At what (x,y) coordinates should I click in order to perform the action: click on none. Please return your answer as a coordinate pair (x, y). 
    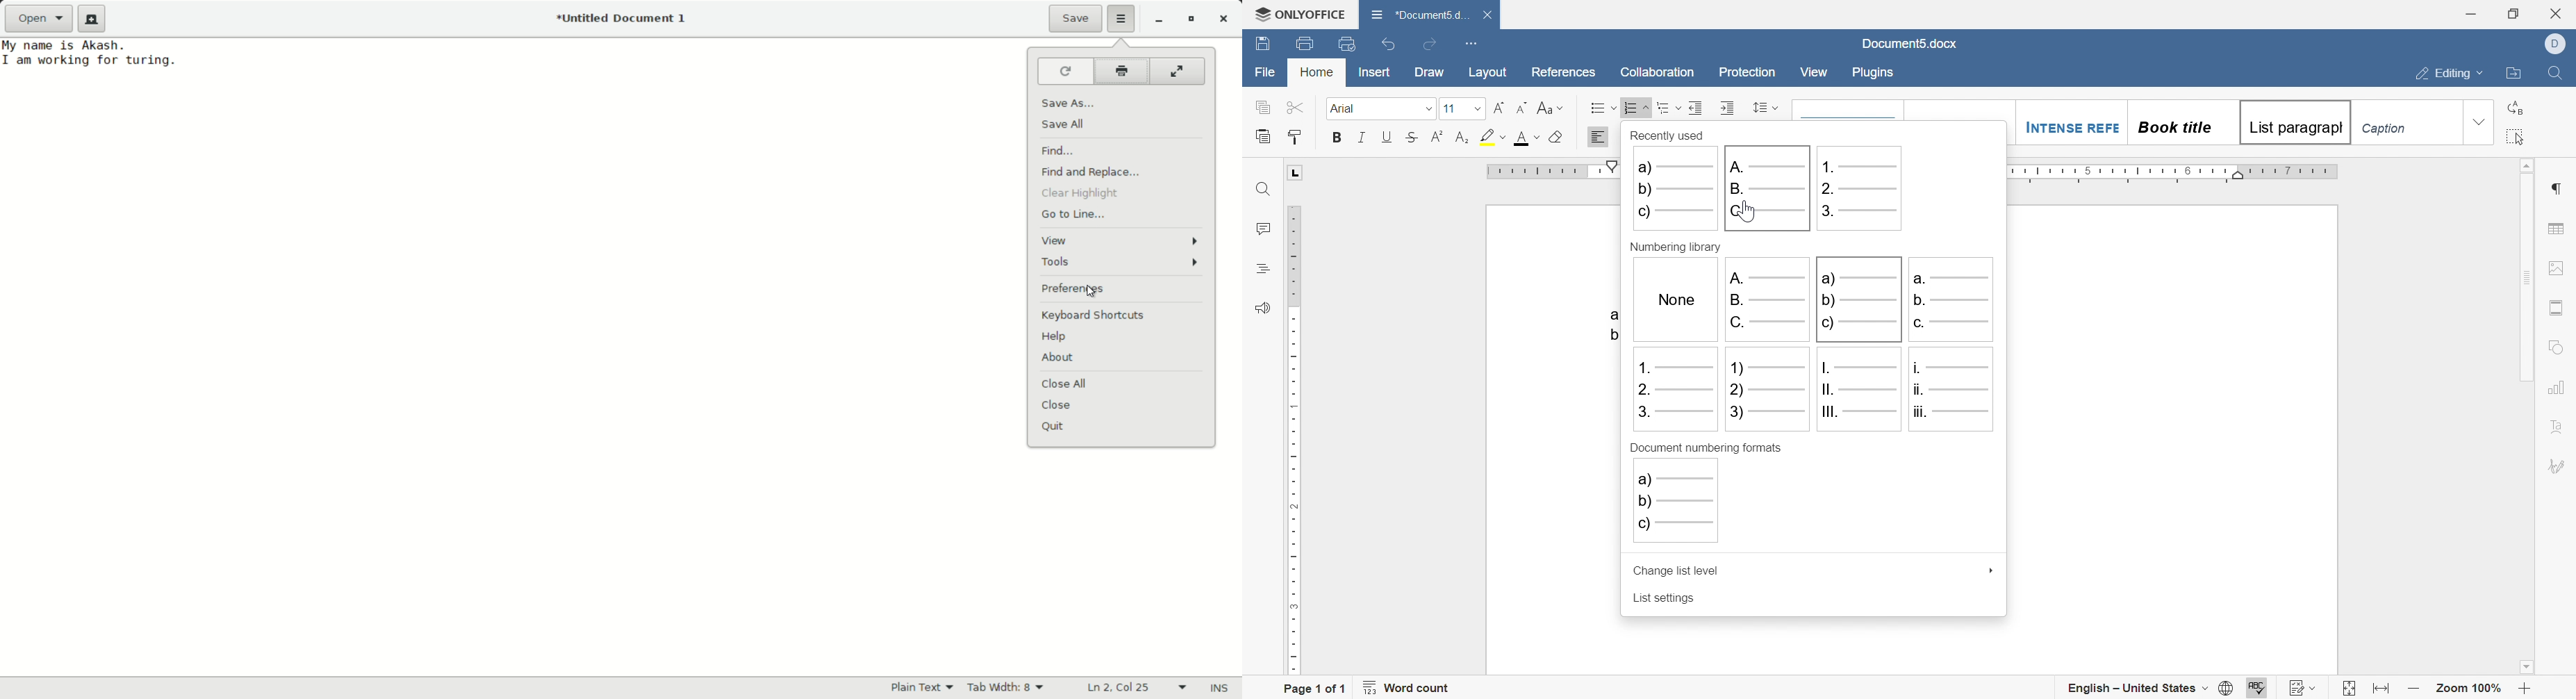
    Looking at the image, I should click on (1674, 300).